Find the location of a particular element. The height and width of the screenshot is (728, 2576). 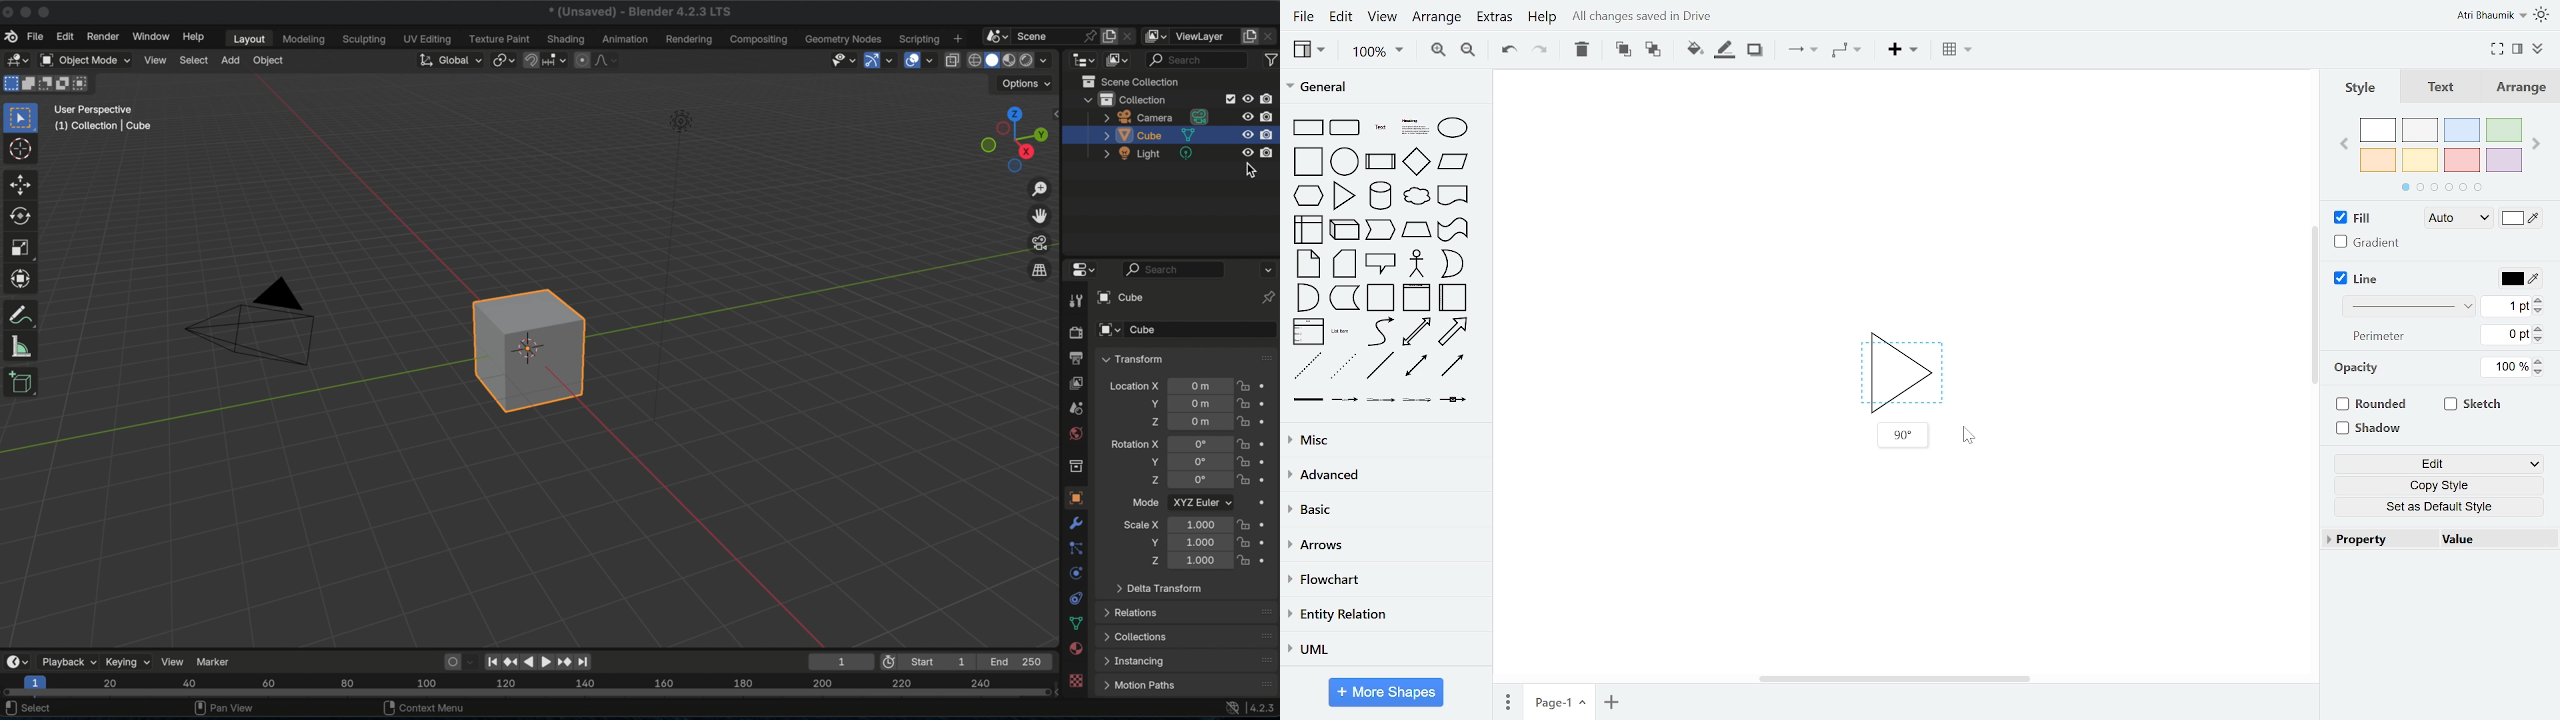

Cursor is located at coordinates (1969, 436).